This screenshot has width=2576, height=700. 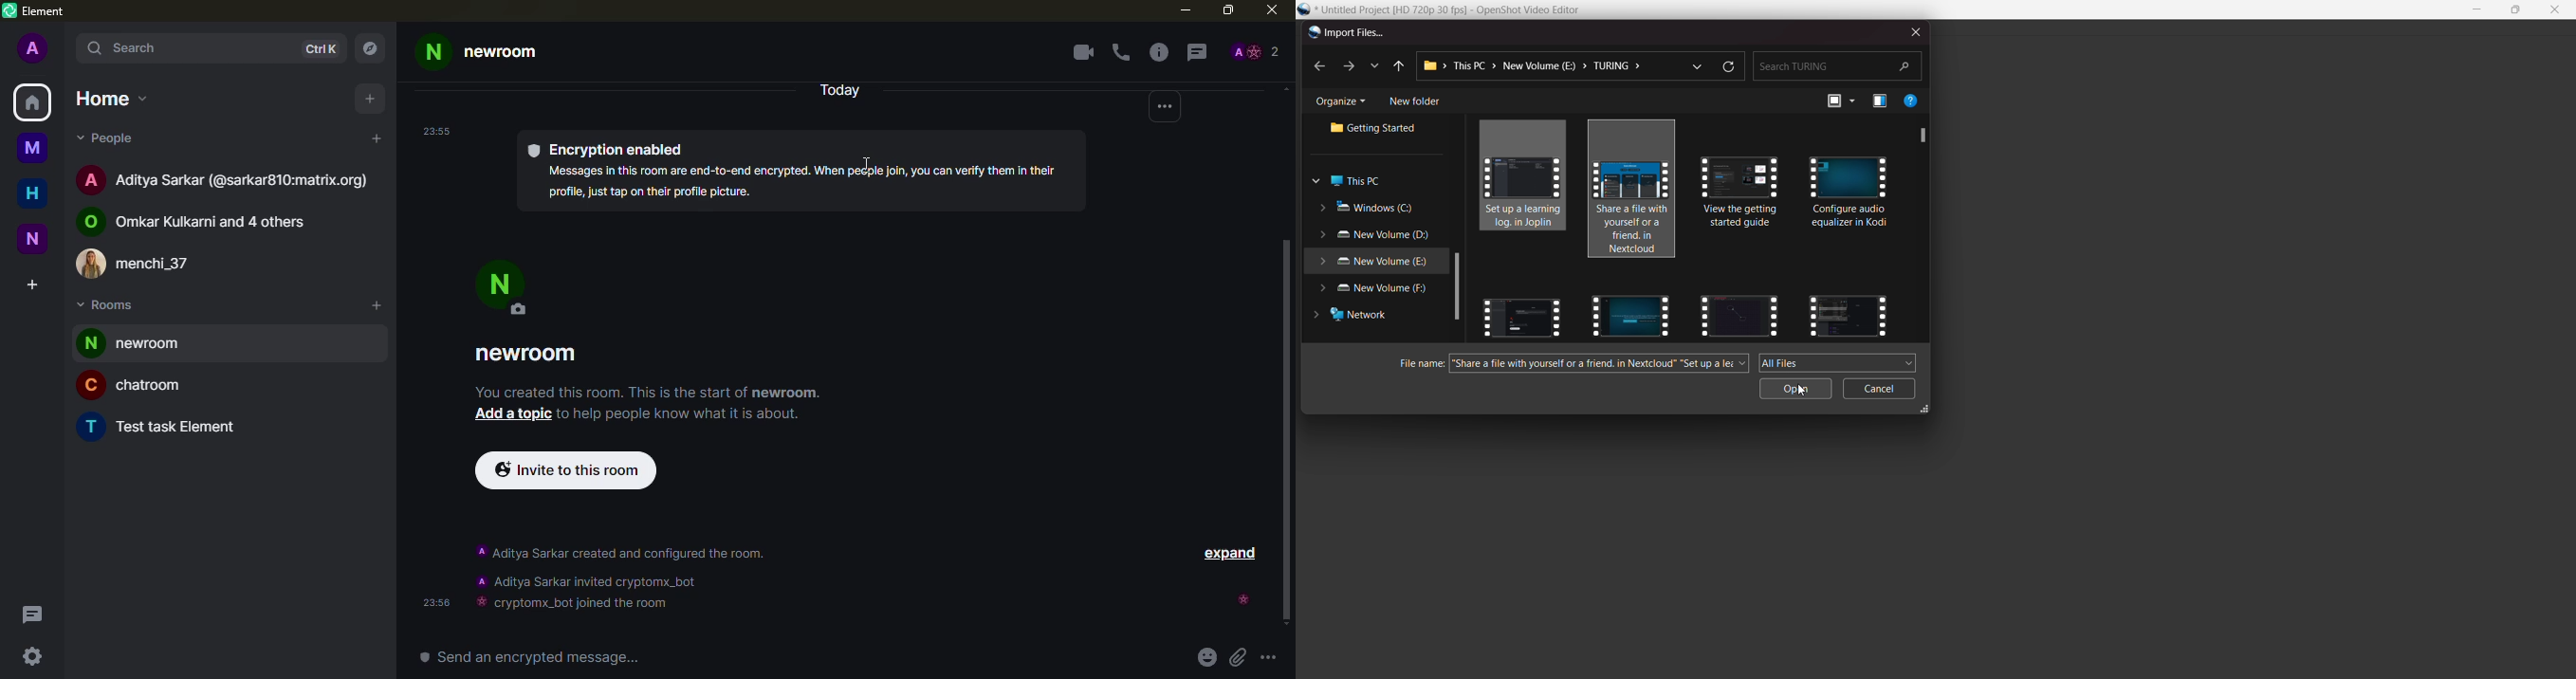 What do you see at coordinates (1291, 431) in the screenshot?
I see `scroll bar` at bounding box center [1291, 431].